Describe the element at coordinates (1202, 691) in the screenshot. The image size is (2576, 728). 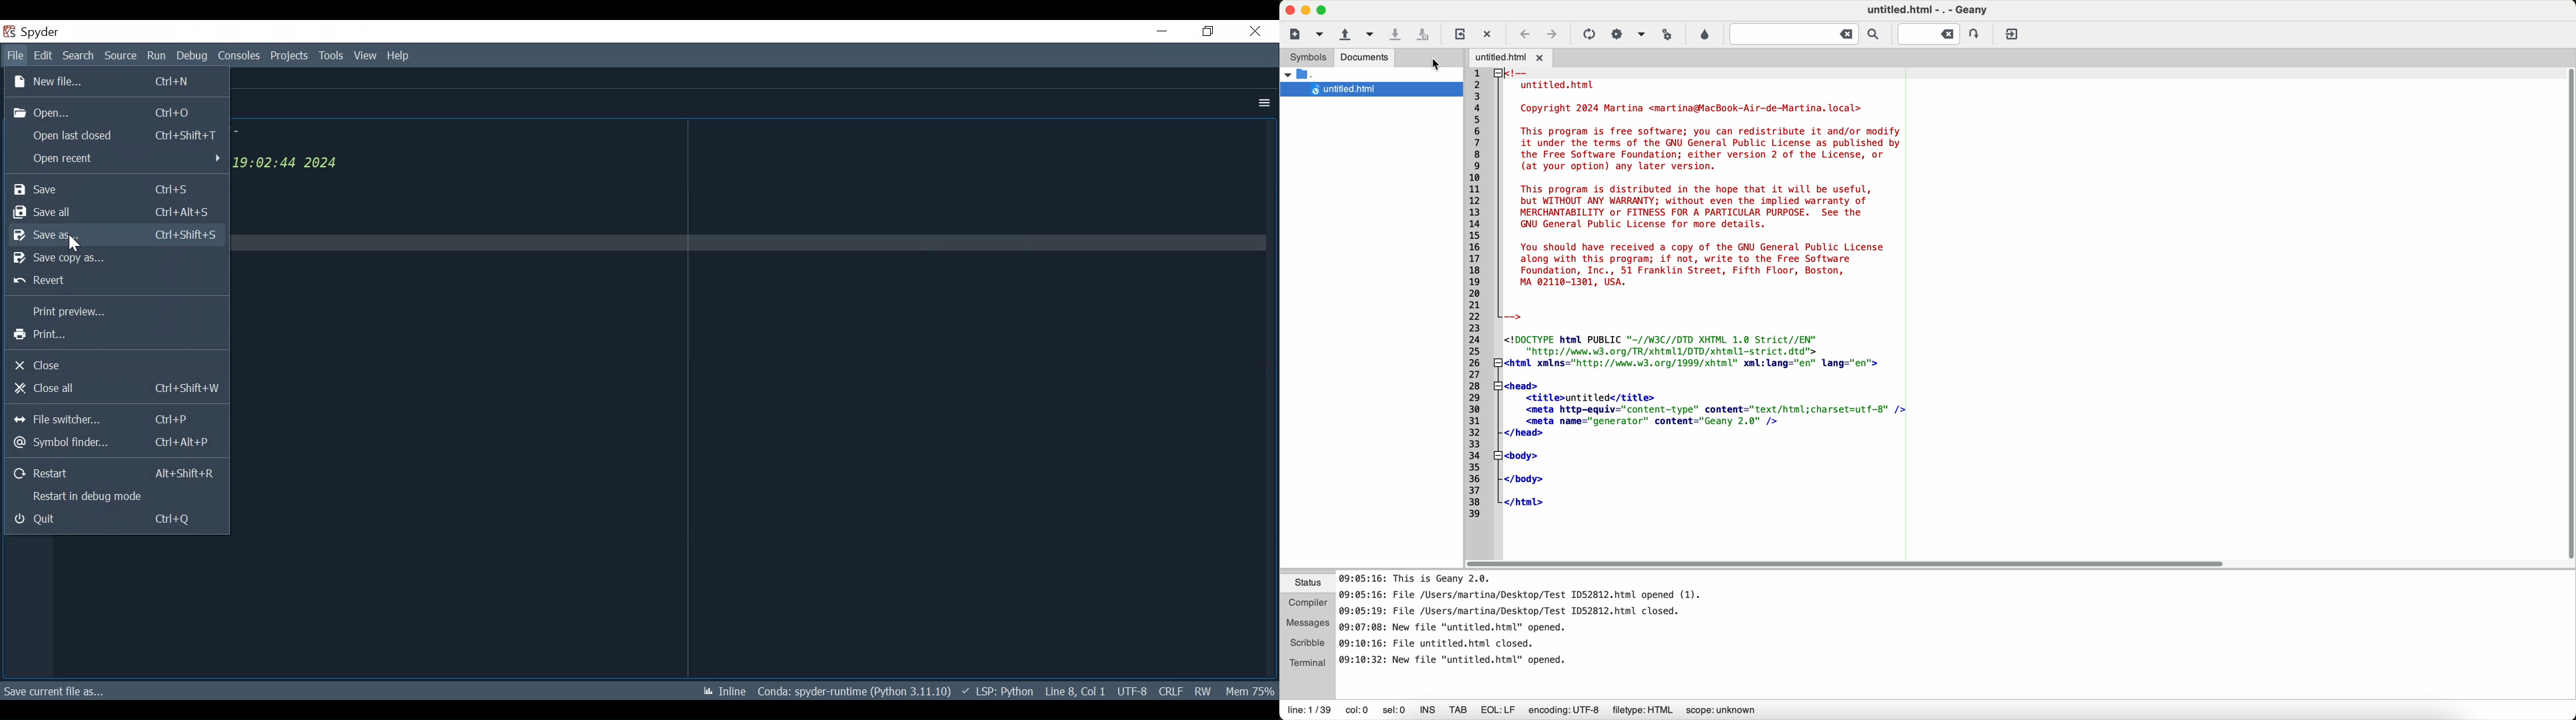
I see `File Permissions` at that location.